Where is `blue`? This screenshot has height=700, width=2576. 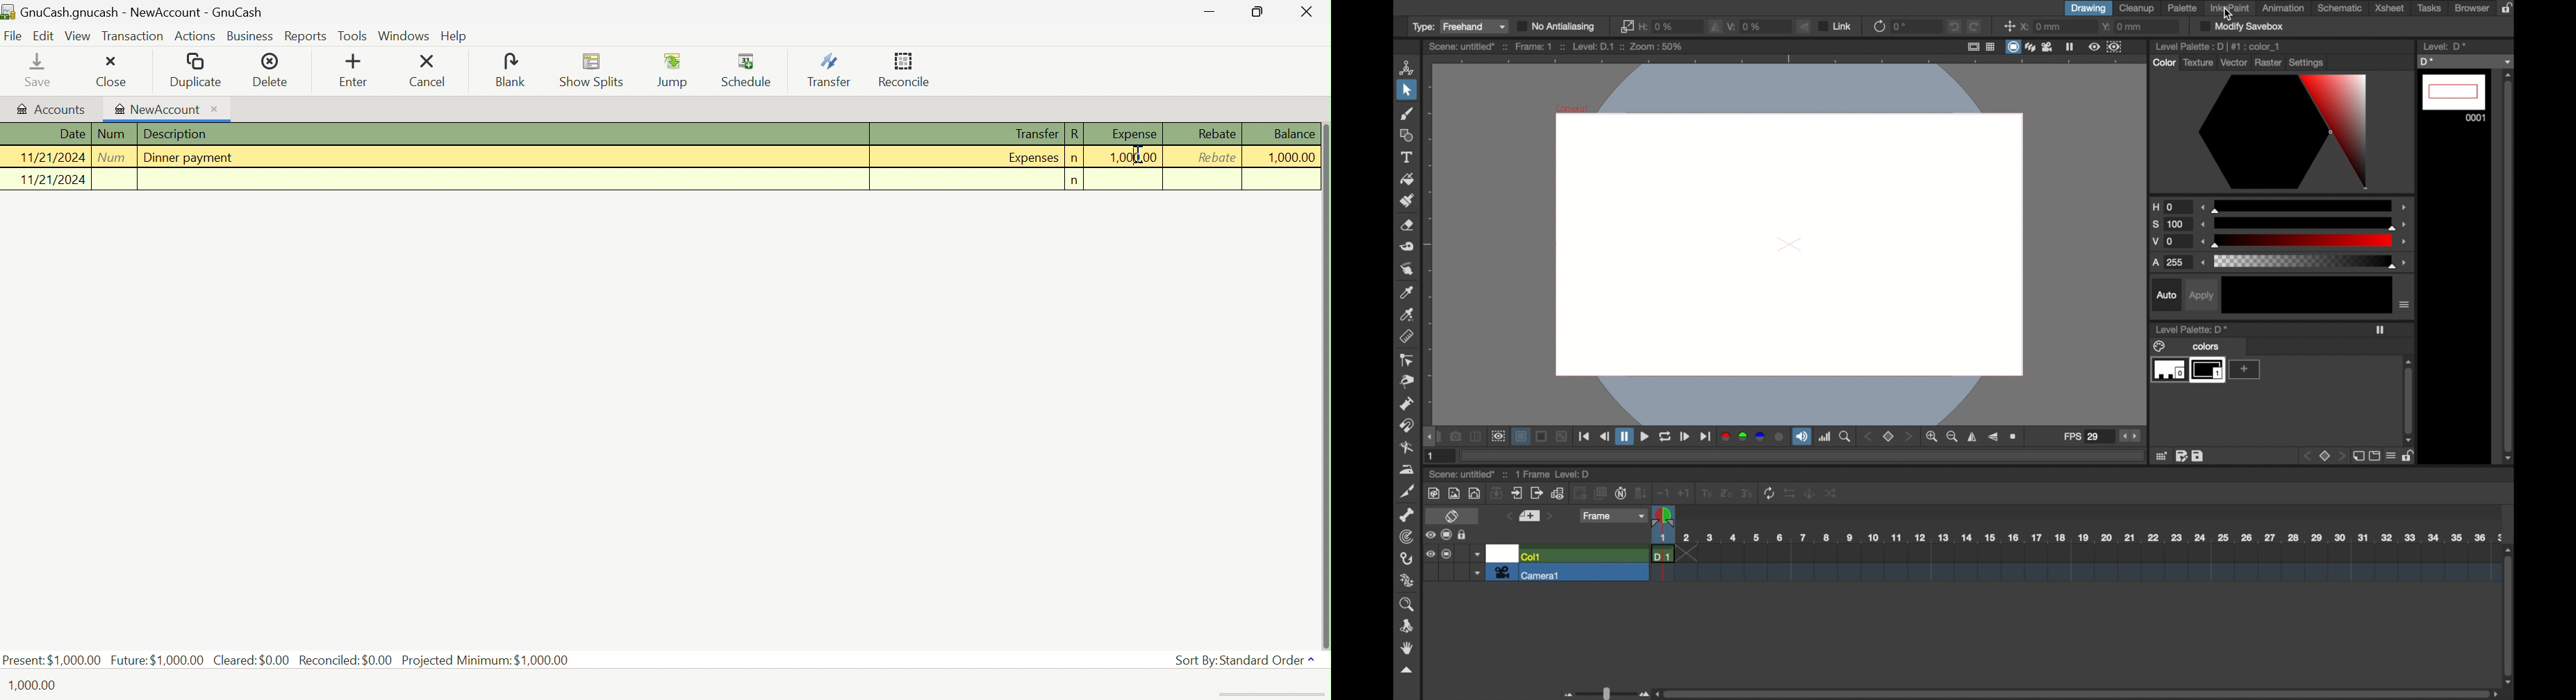
blue is located at coordinates (1761, 436).